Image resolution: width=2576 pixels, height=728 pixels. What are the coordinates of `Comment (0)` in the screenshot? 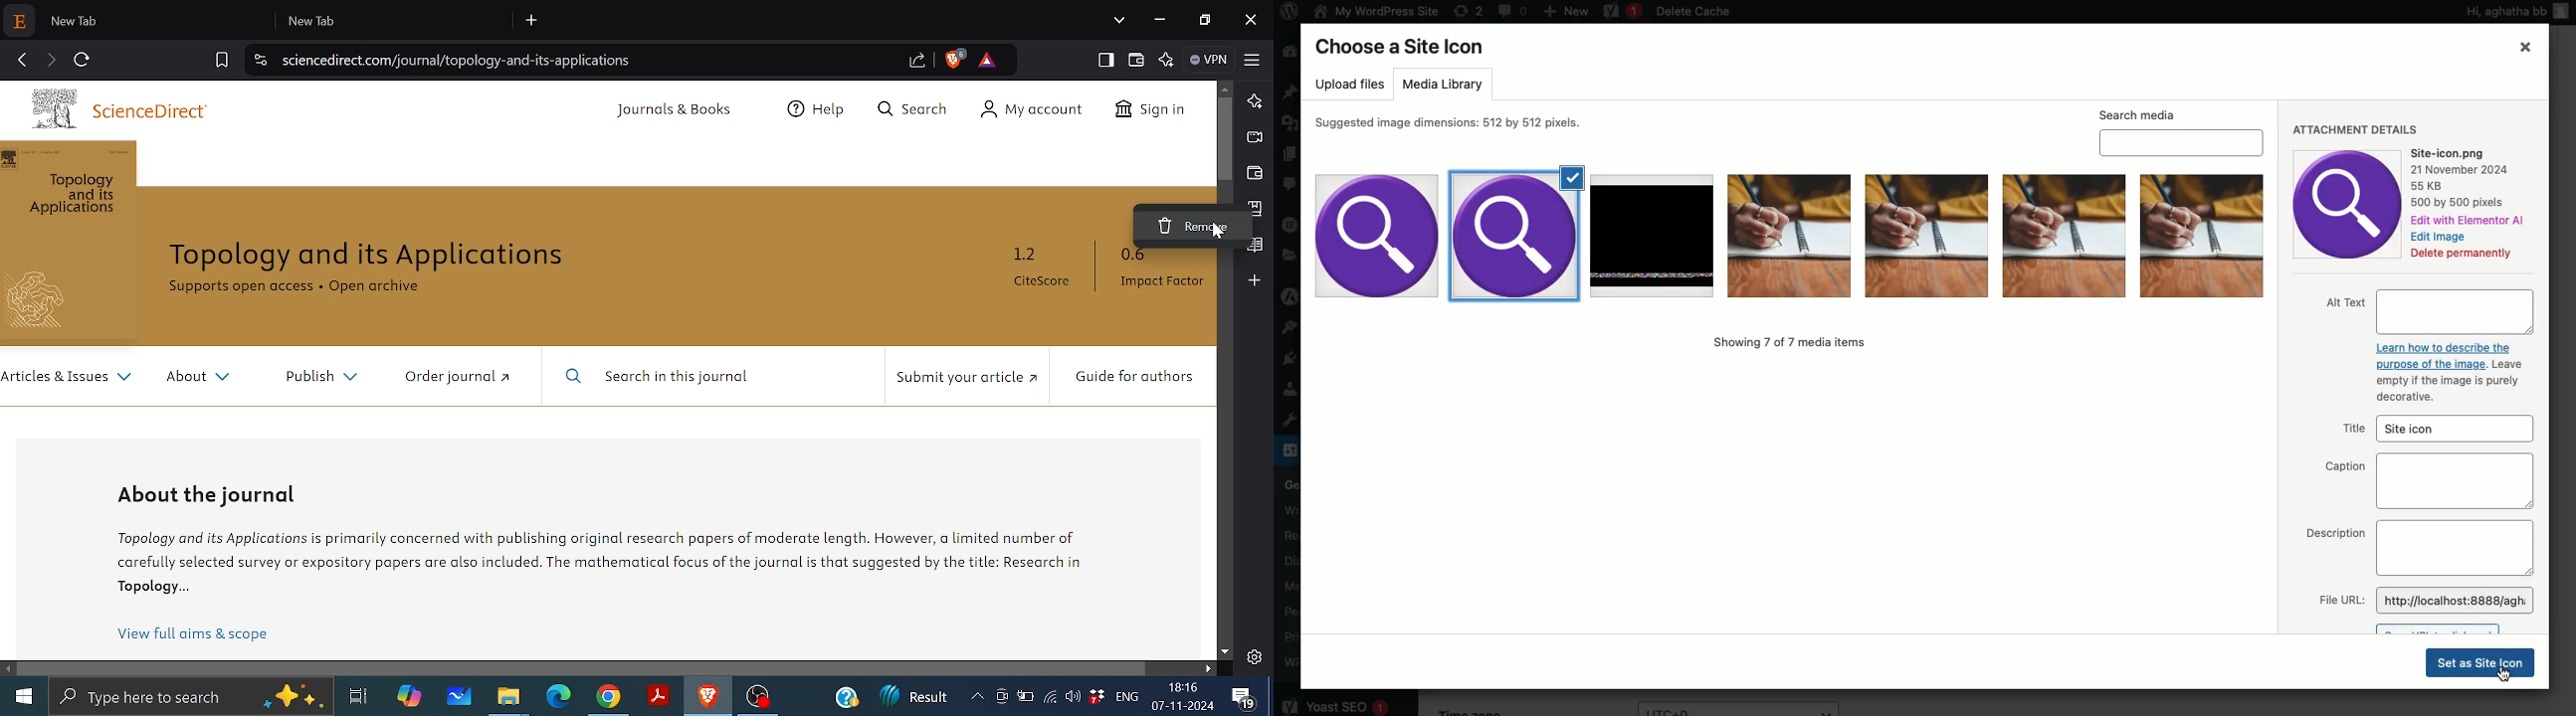 It's located at (1511, 10).